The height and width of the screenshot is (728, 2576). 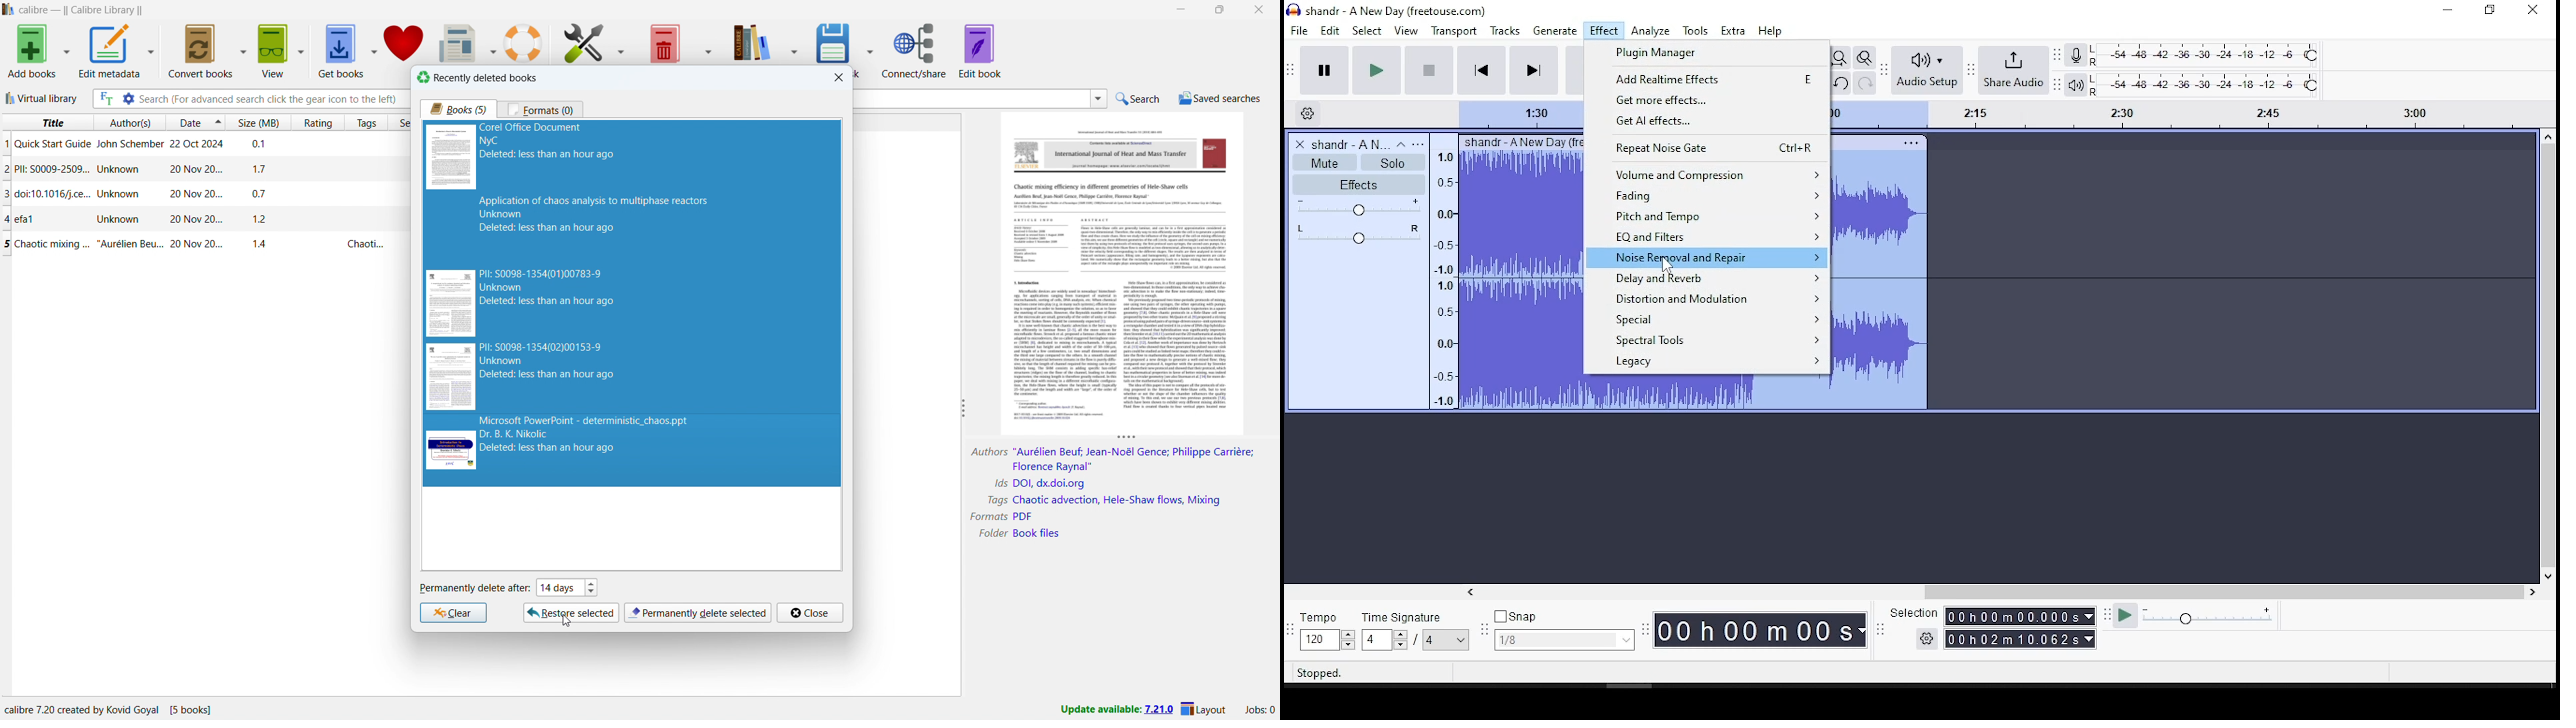 What do you see at coordinates (1555, 31) in the screenshot?
I see `generate` at bounding box center [1555, 31].